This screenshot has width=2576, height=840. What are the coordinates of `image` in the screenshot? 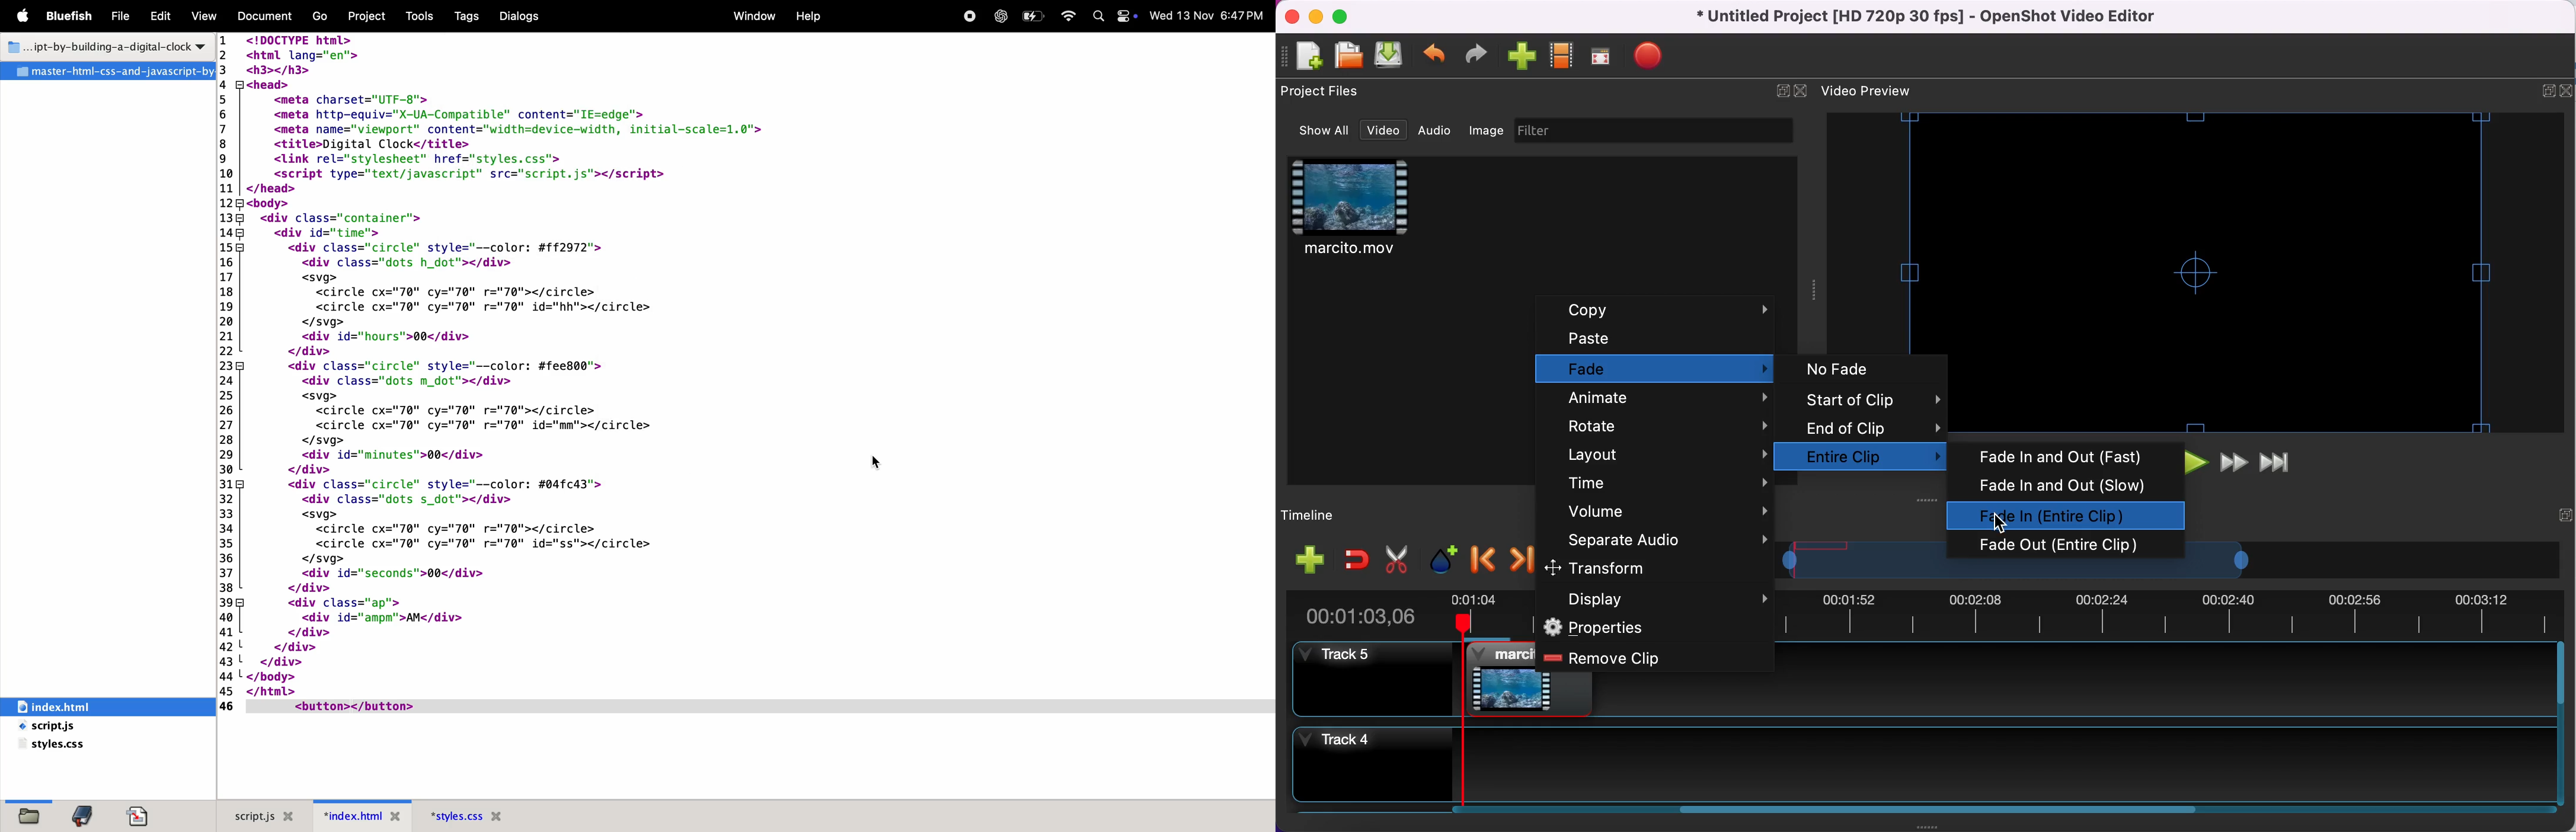 It's located at (1482, 129).